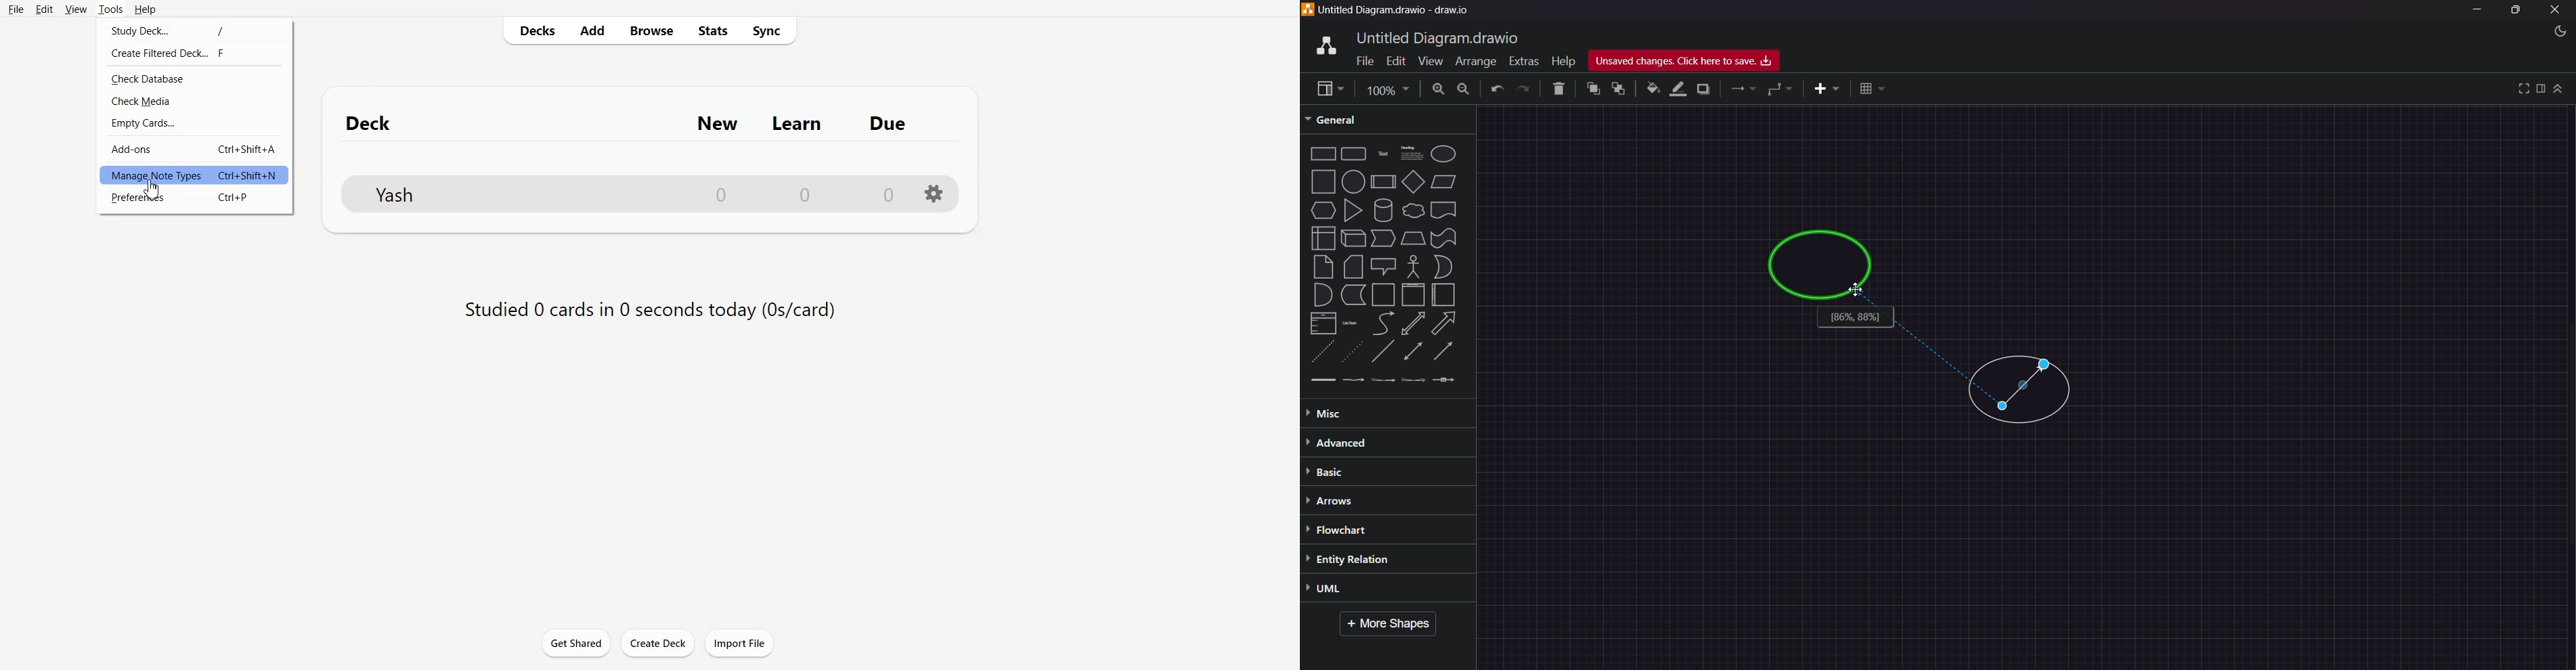 The height and width of the screenshot is (672, 2576). I want to click on Import File, so click(740, 643).